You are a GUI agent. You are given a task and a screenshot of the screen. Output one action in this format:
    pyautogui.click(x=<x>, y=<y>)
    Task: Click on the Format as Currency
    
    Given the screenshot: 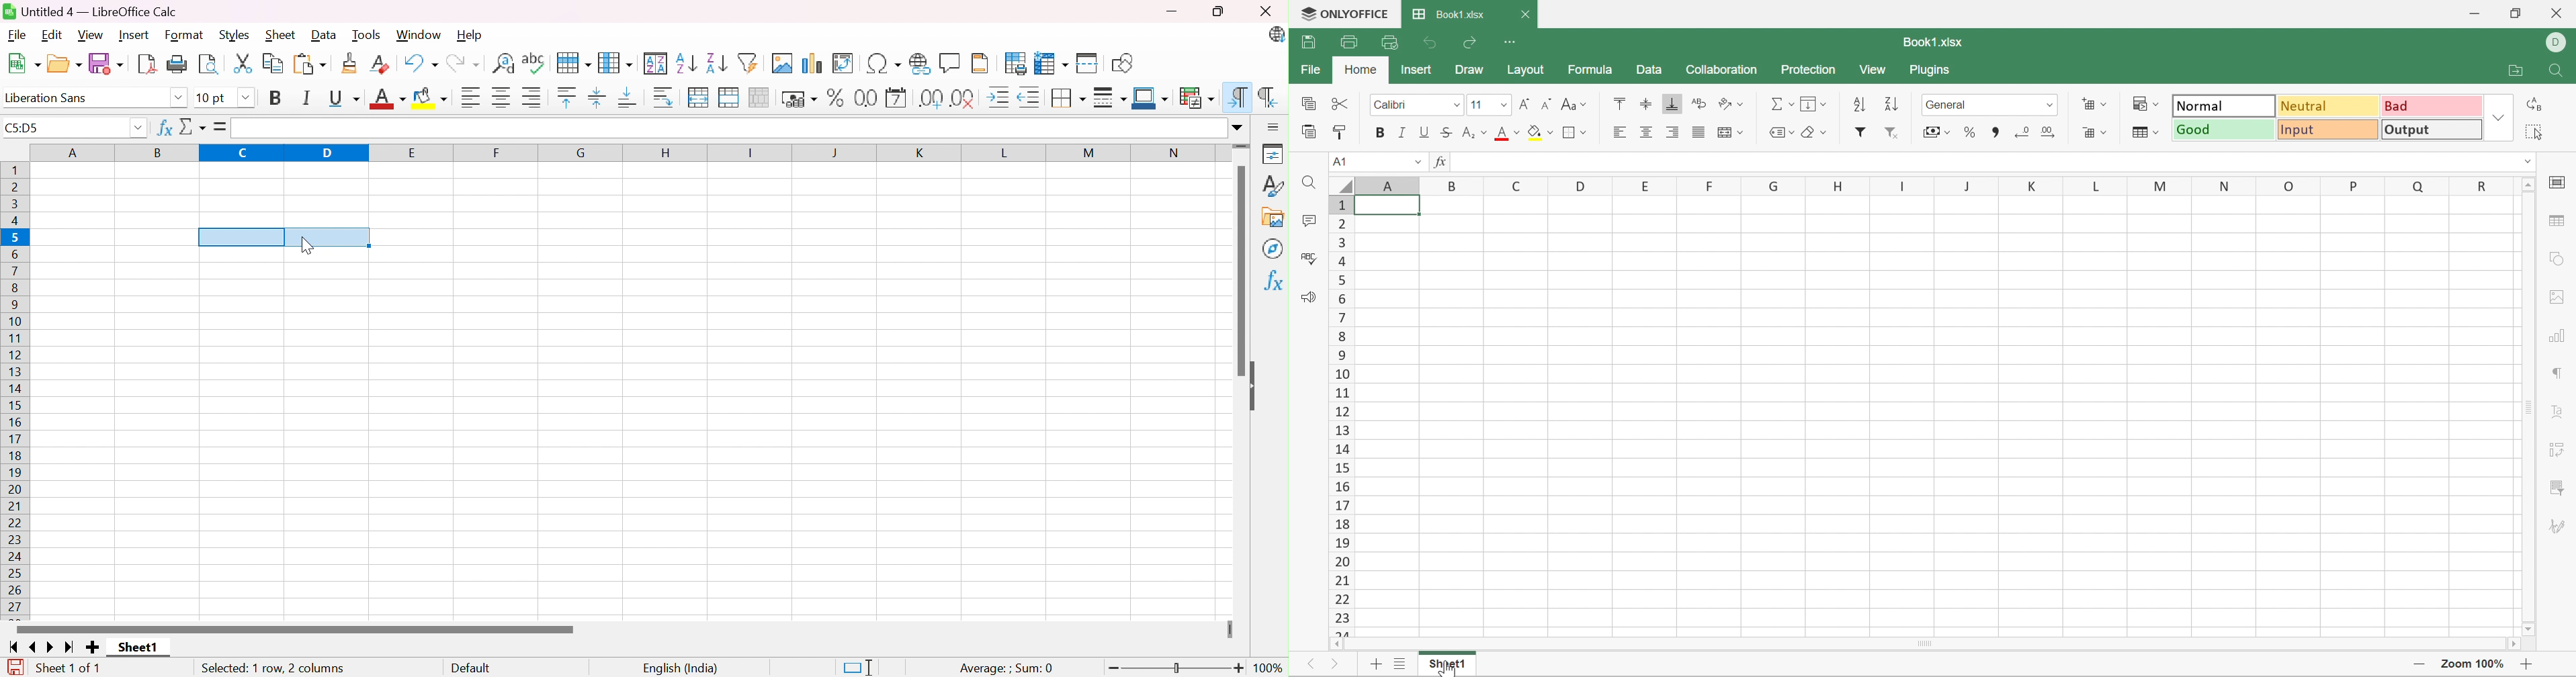 What is the action you would take?
    pyautogui.click(x=799, y=99)
    